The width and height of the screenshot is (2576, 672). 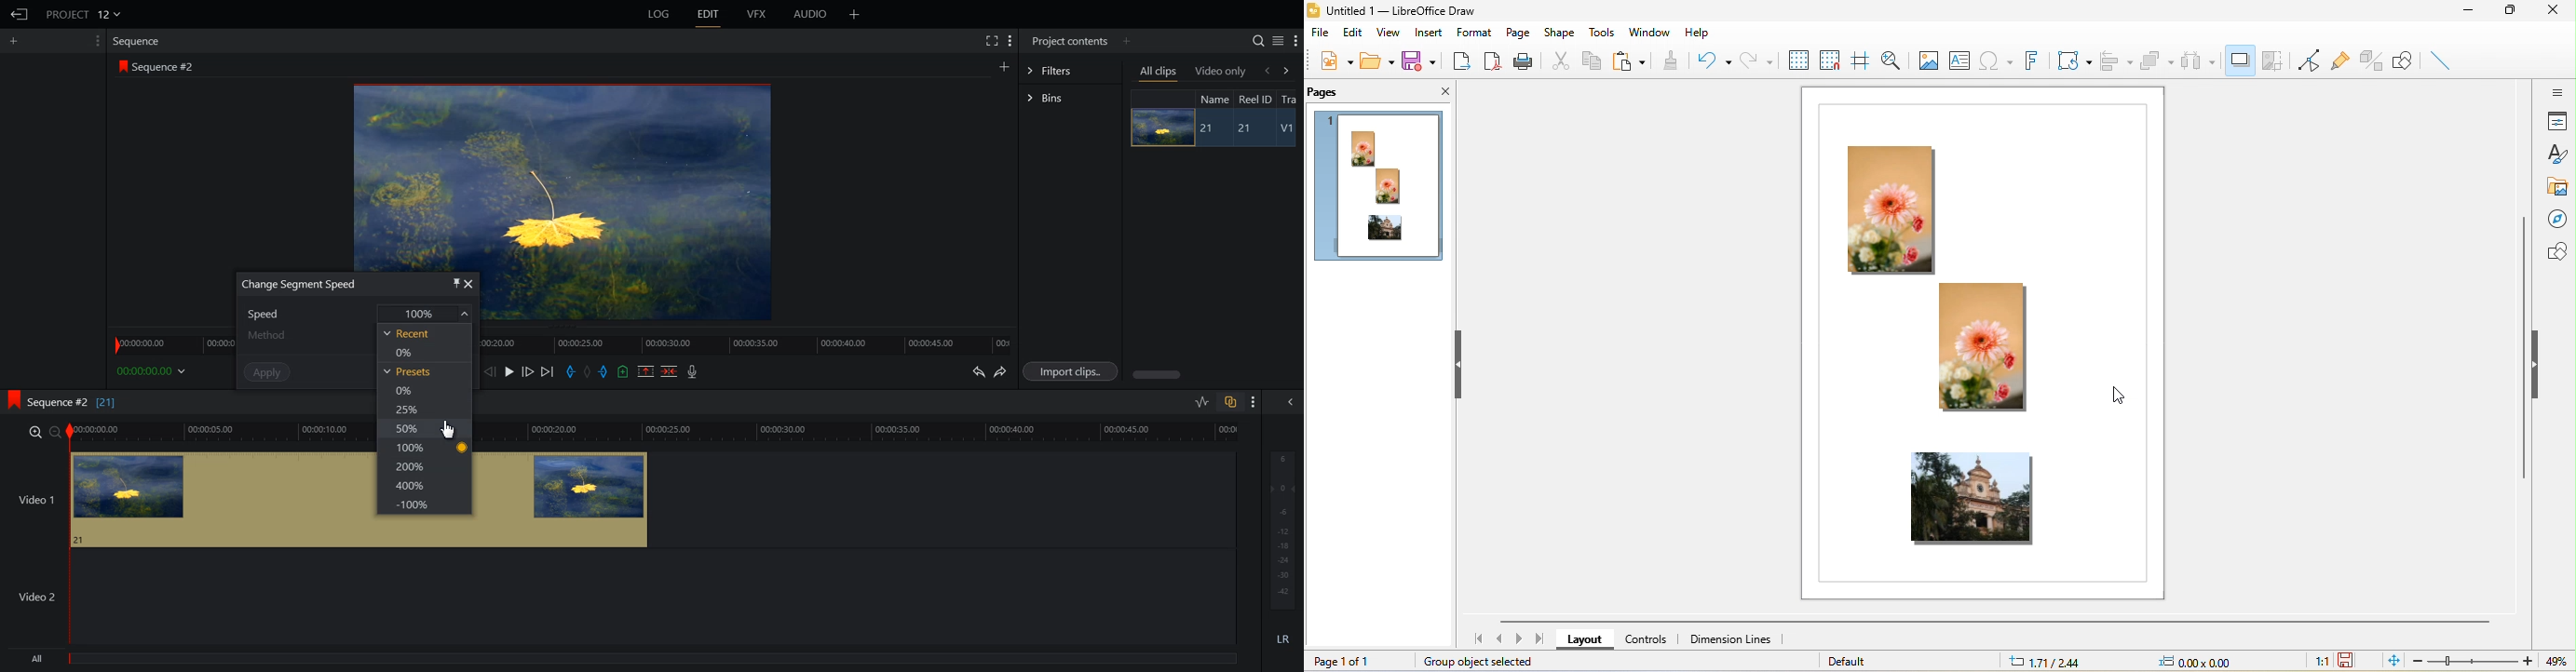 What do you see at coordinates (2341, 61) in the screenshot?
I see `gluepoint function` at bounding box center [2341, 61].